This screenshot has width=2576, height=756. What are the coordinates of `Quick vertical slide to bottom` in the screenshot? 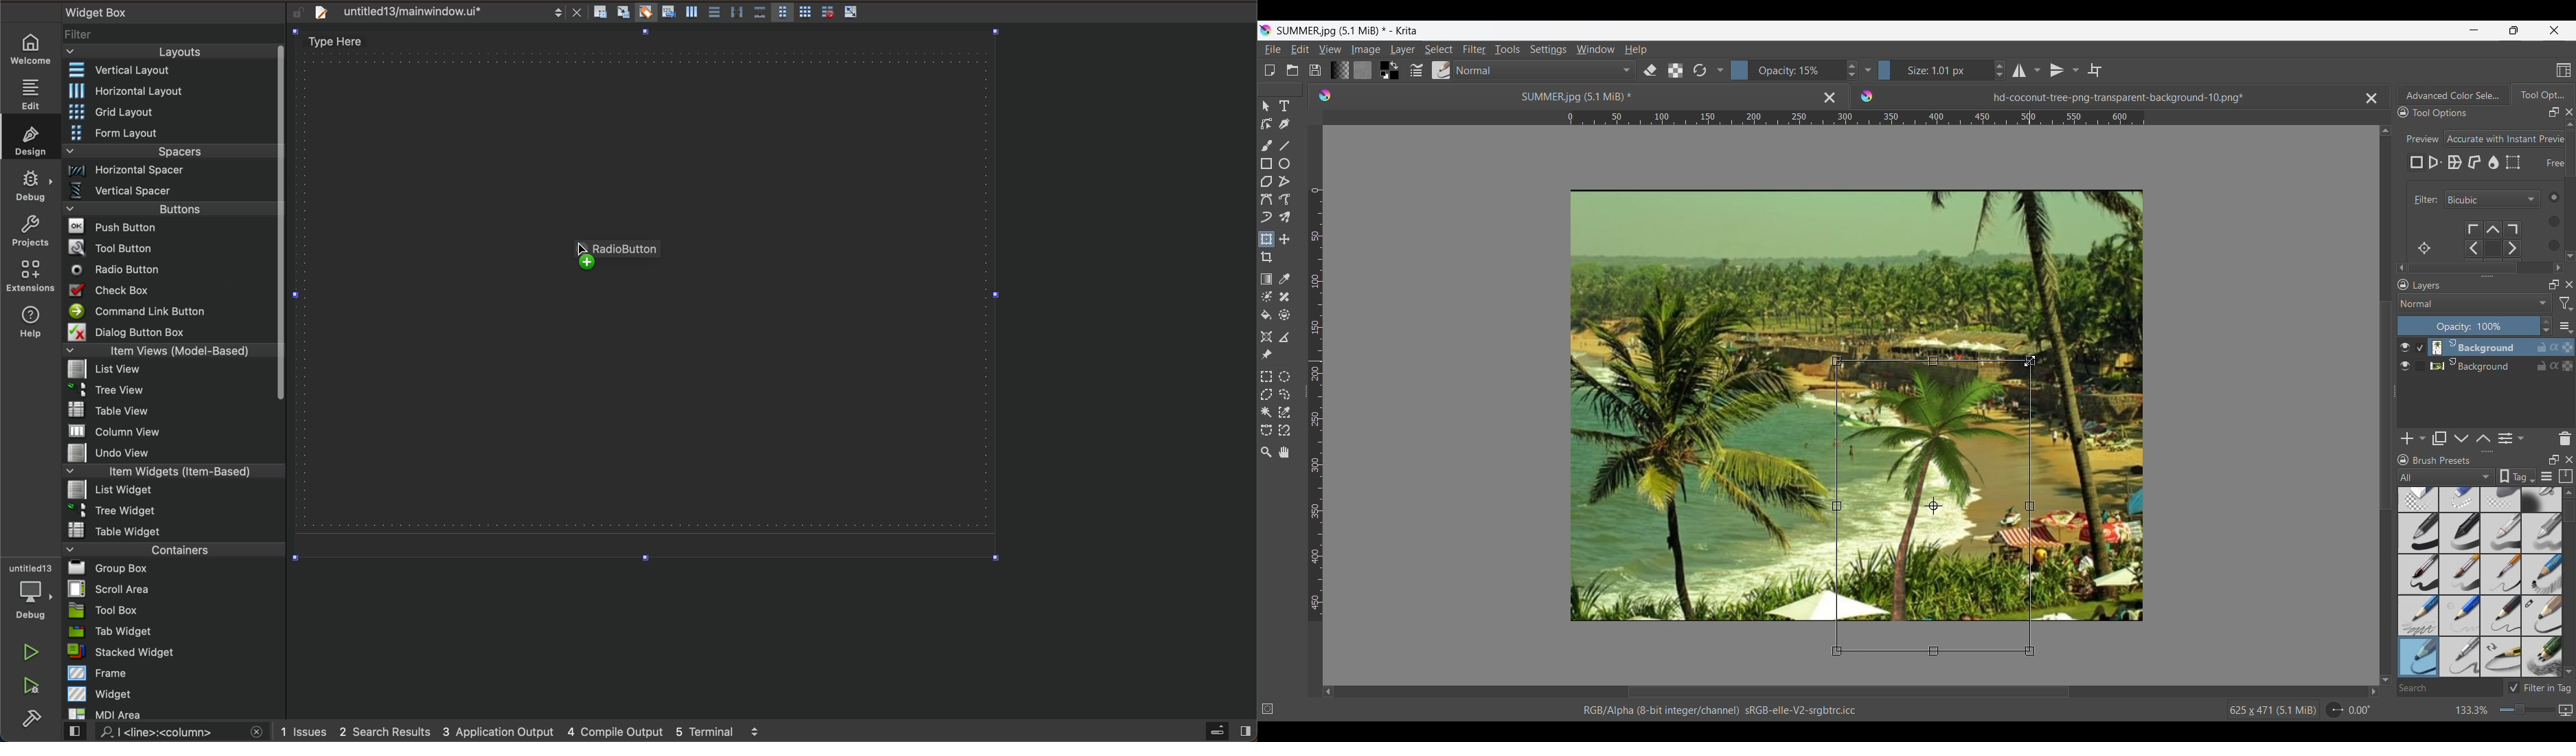 It's located at (2570, 268).